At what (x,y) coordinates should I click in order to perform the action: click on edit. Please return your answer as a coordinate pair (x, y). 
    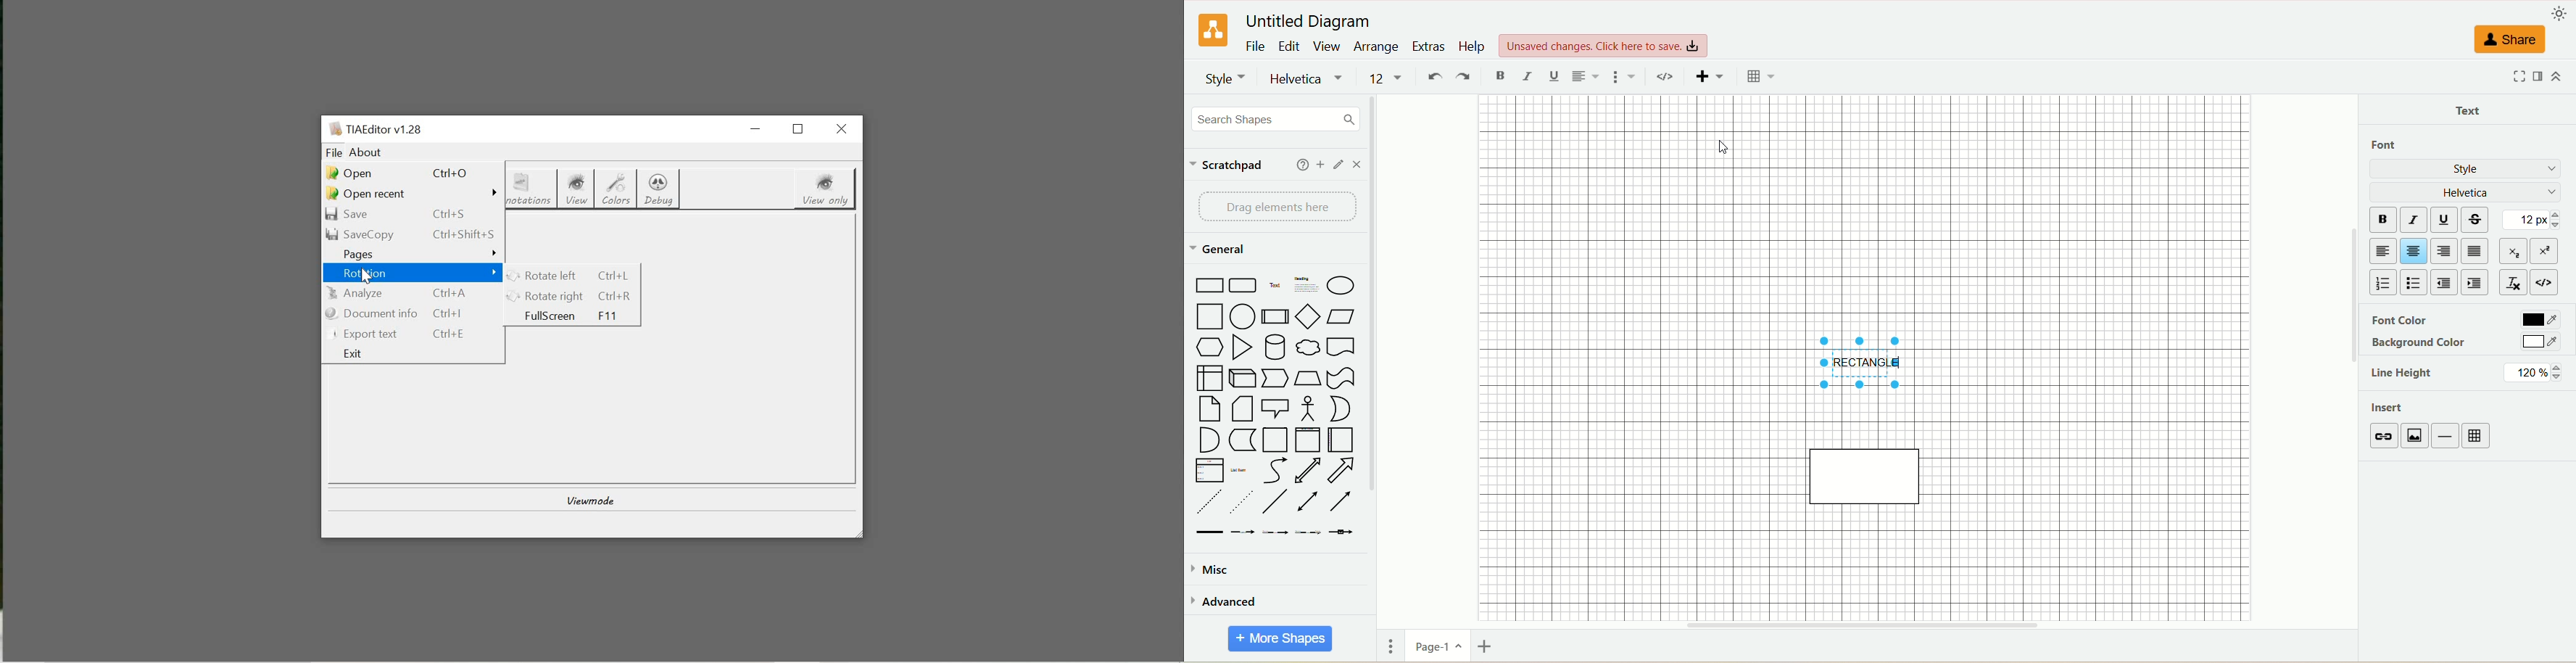
    Looking at the image, I should click on (1291, 46).